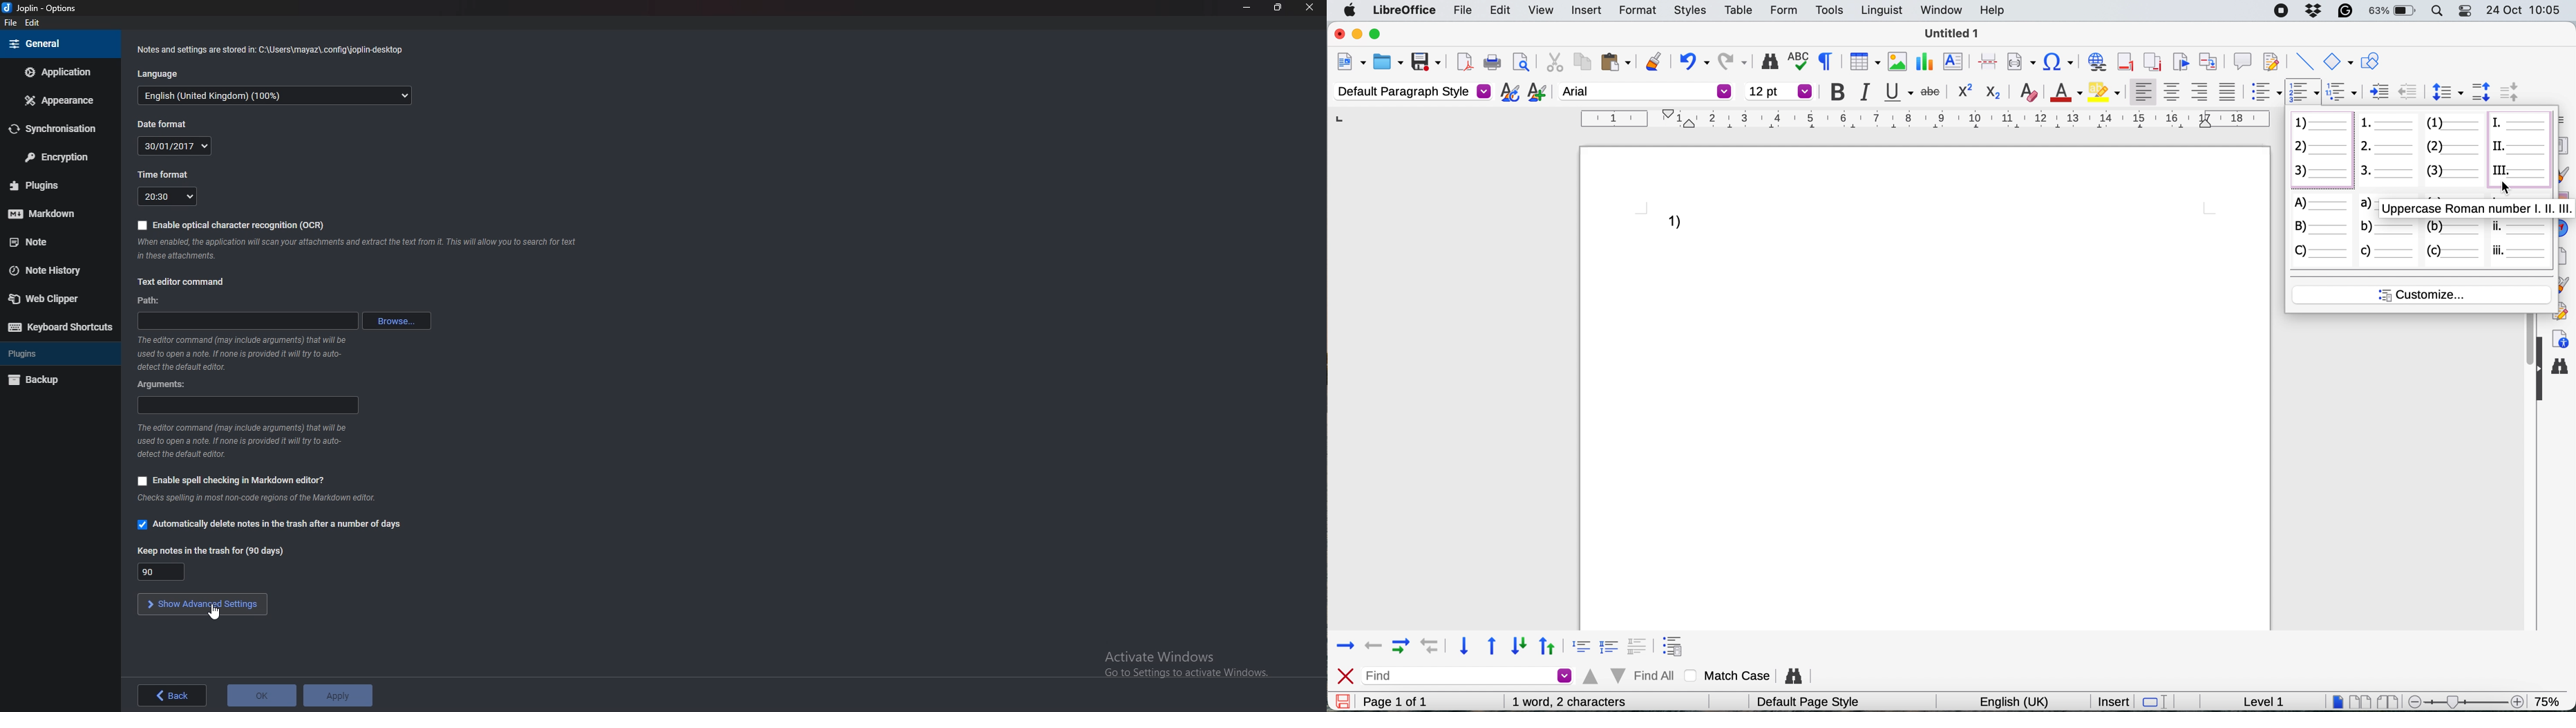 The width and height of the screenshot is (2576, 728). What do you see at coordinates (262, 498) in the screenshot?
I see `Info on spell checking` at bounding box center [262, 498].